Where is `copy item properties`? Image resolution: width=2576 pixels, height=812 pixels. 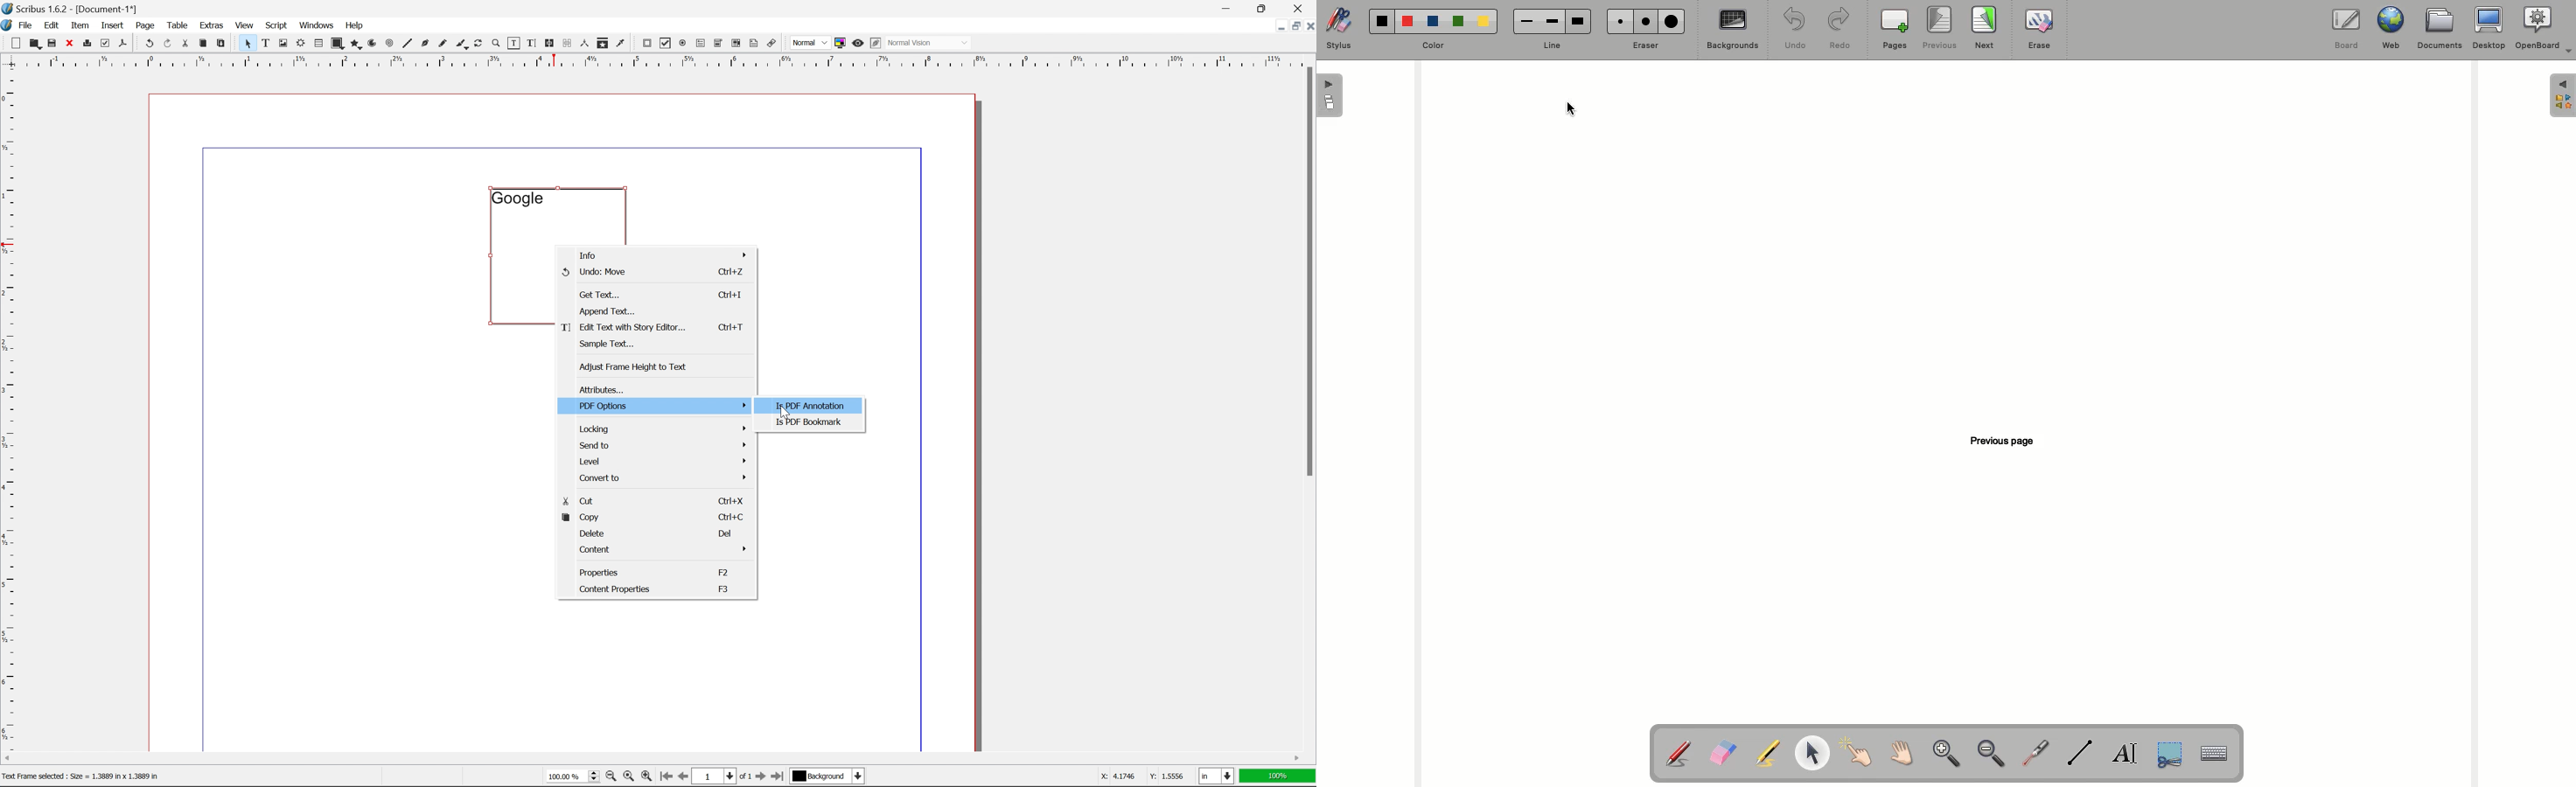
copy item properties is located at coordinates (604, 43).